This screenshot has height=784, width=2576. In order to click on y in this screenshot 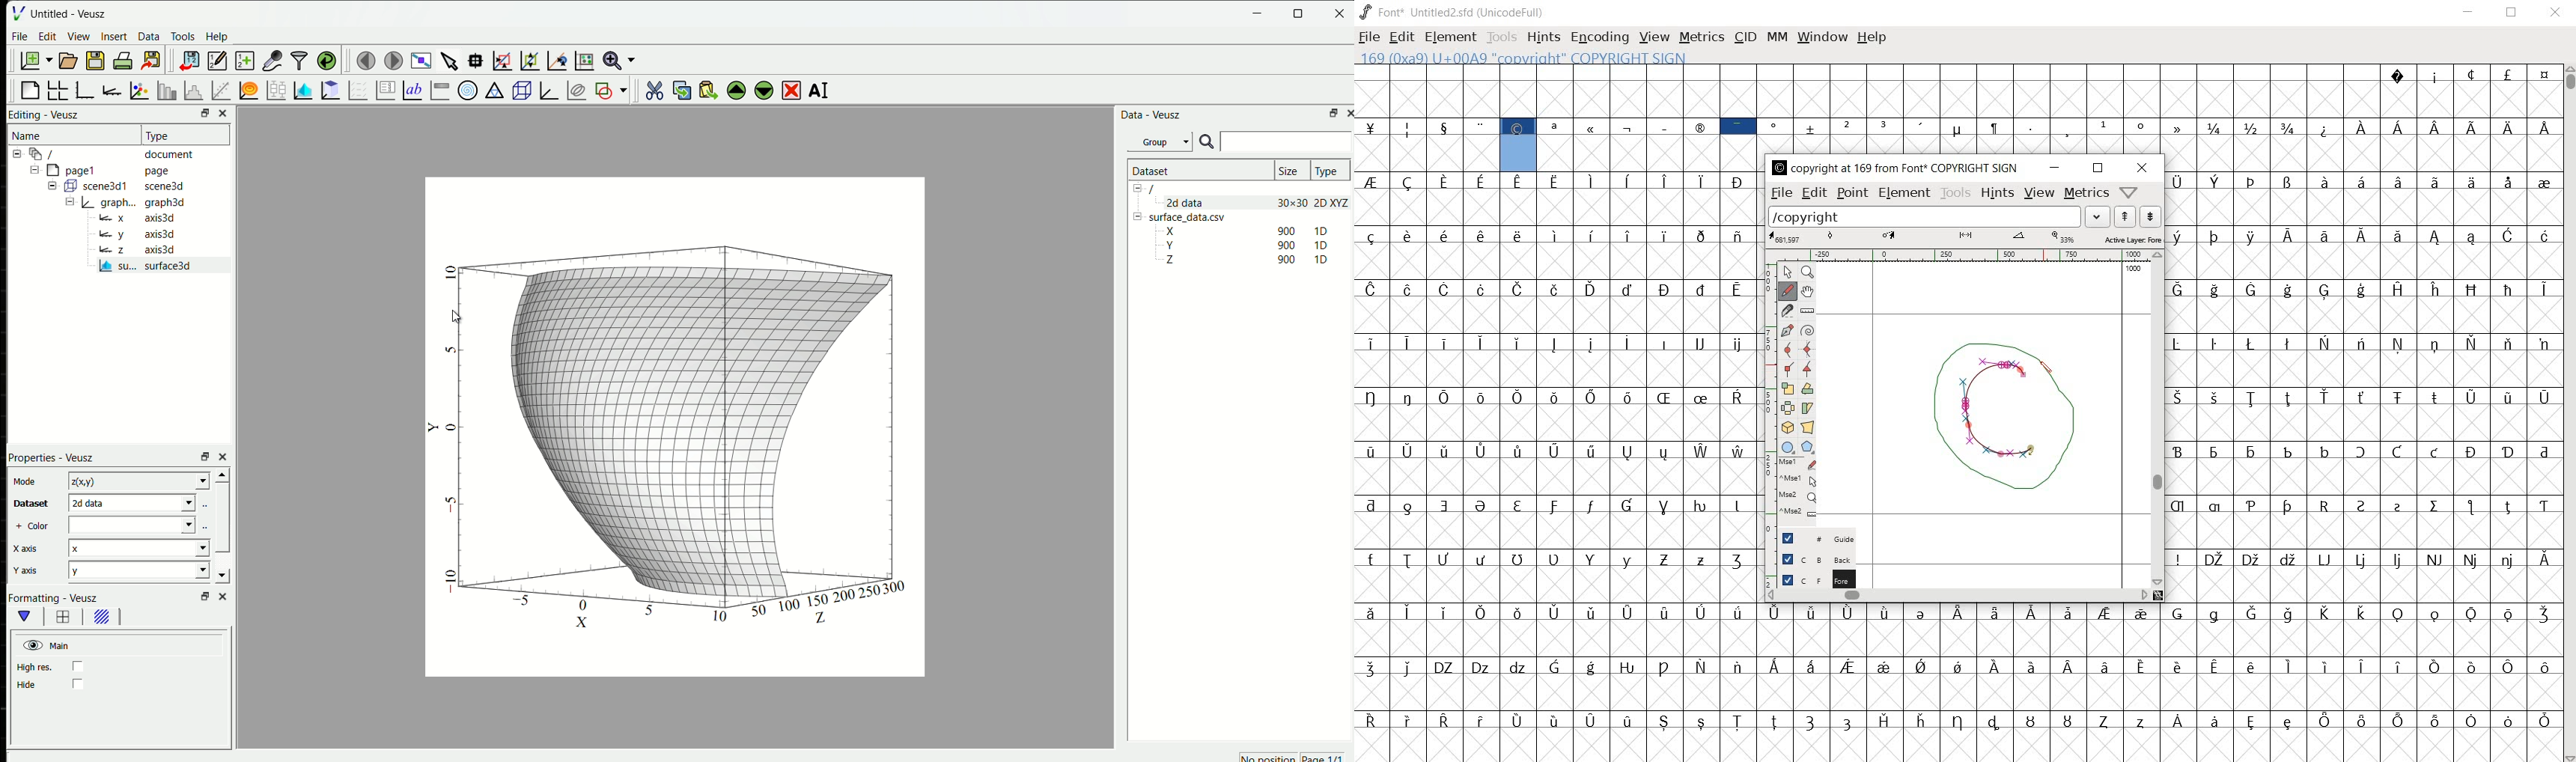, I will do `click(113, 234)`.